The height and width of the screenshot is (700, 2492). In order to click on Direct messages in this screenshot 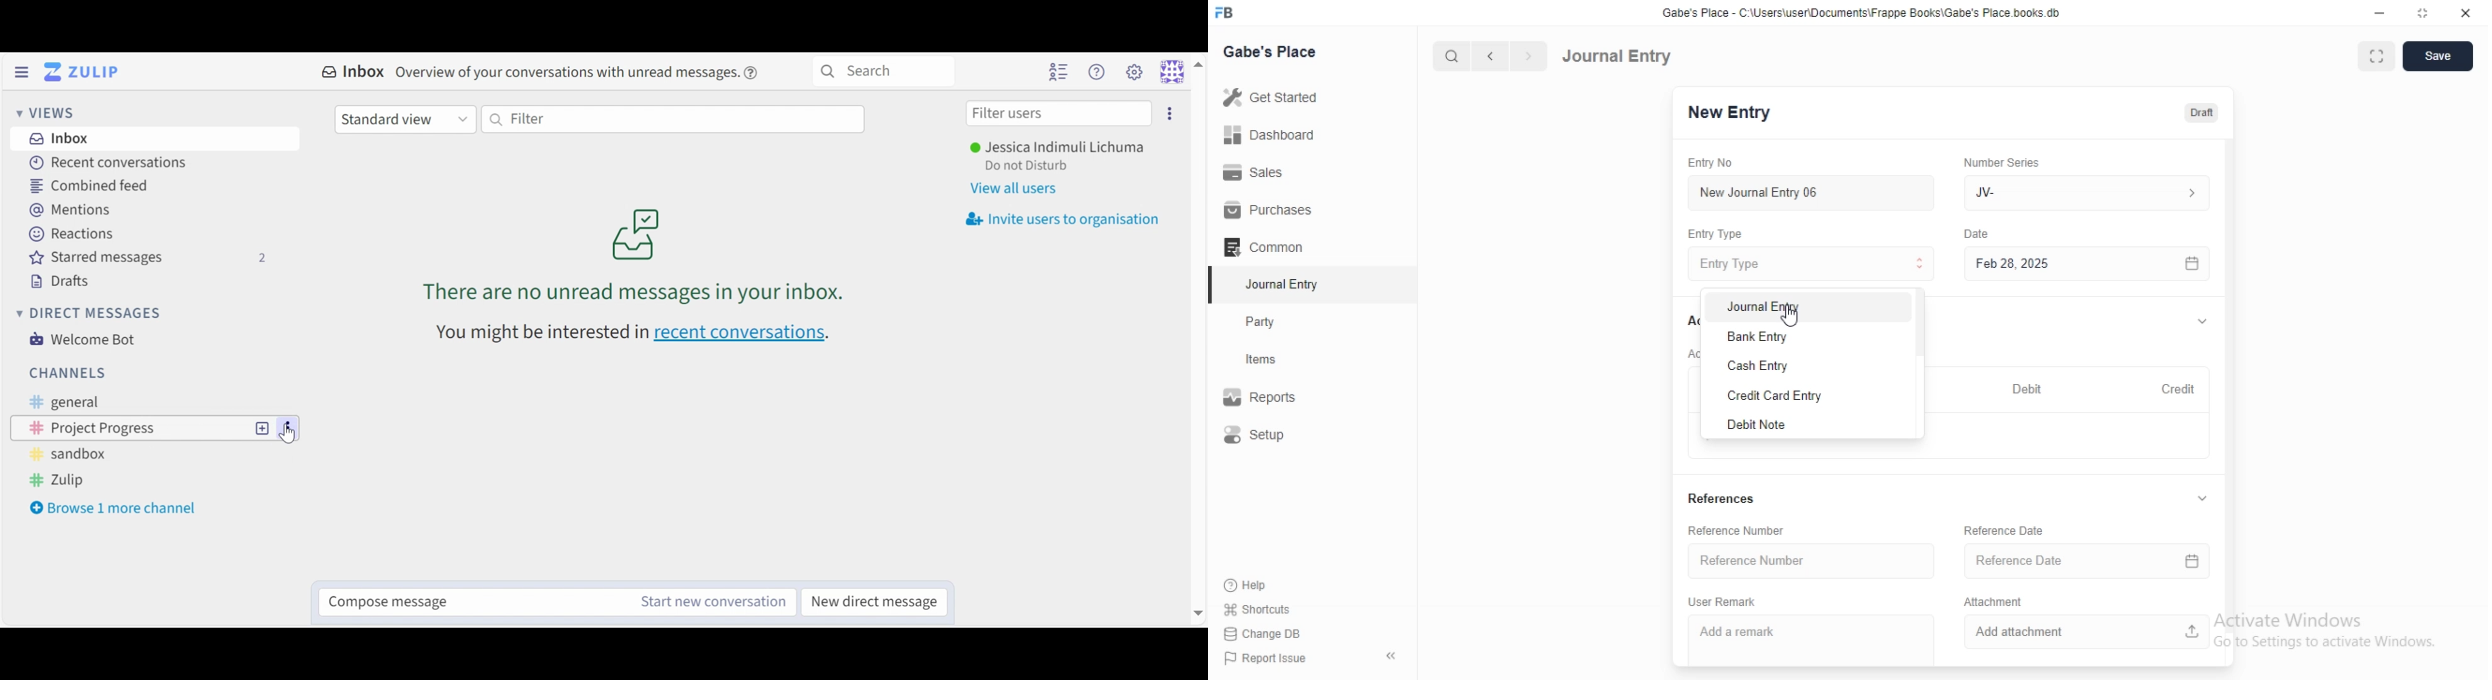, I will do `click(93, 316)`.